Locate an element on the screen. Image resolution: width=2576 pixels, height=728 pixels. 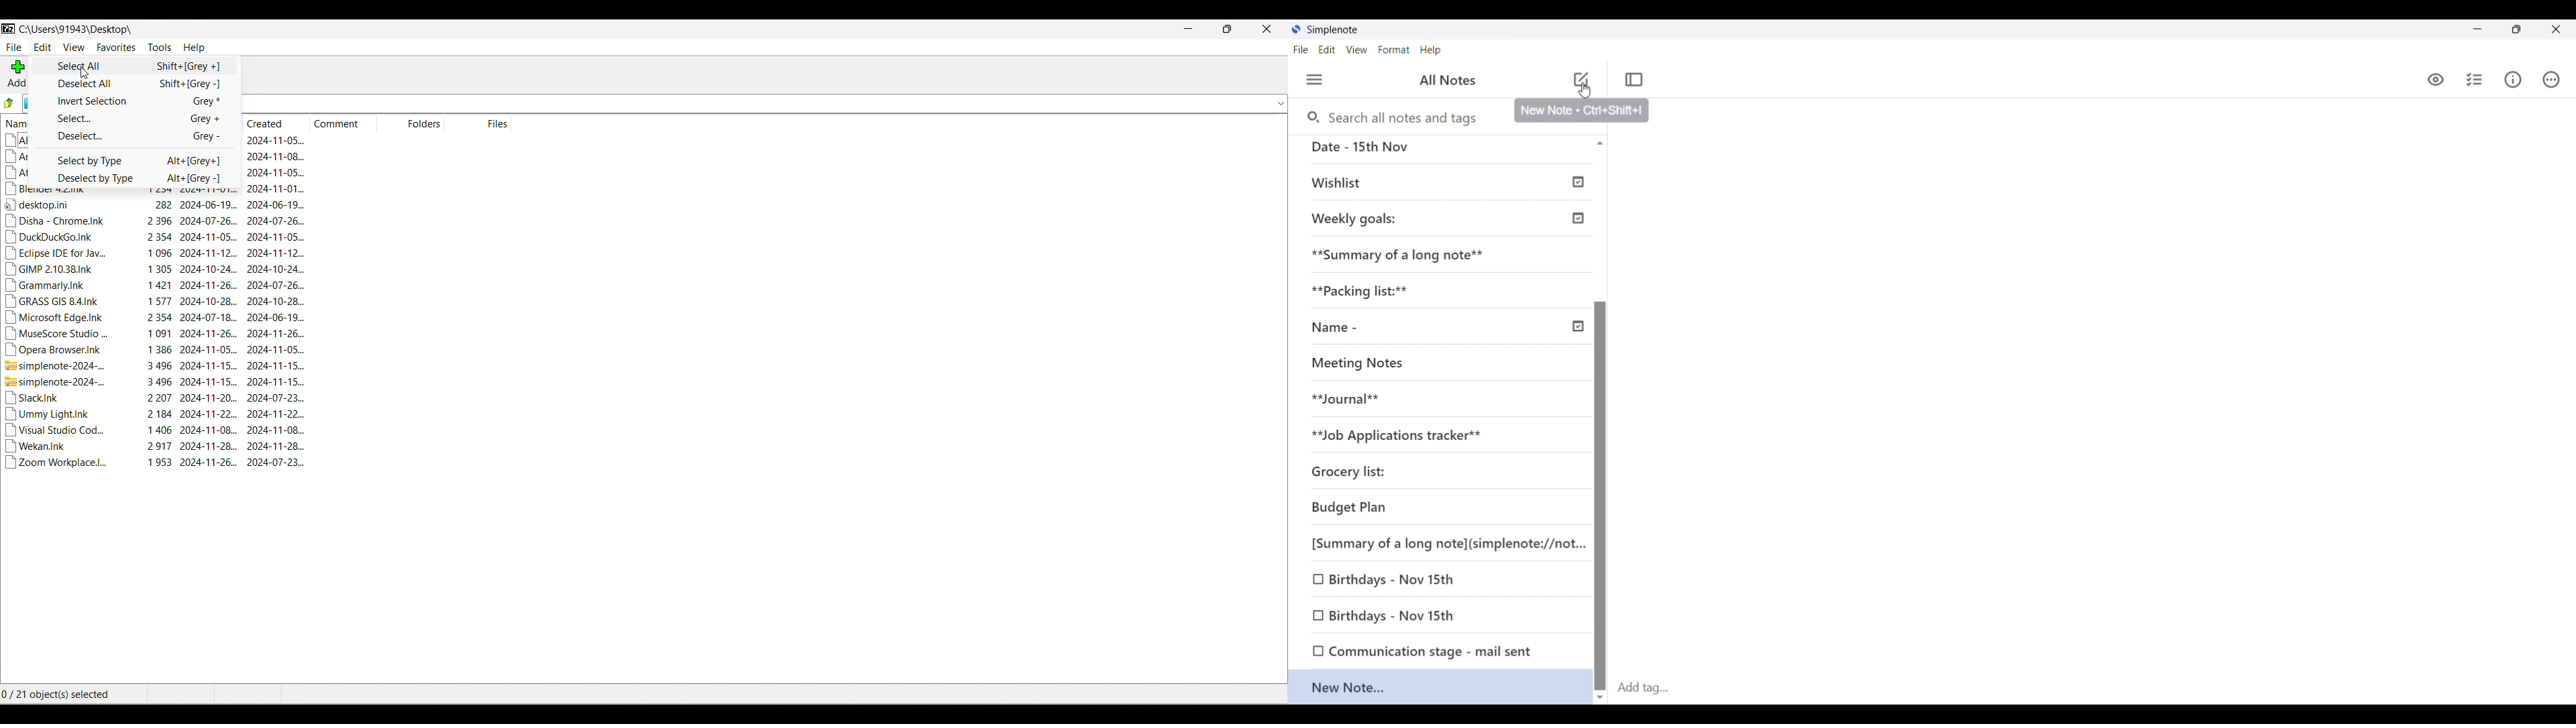
Wishlist is located at coordinates (1340, 183).